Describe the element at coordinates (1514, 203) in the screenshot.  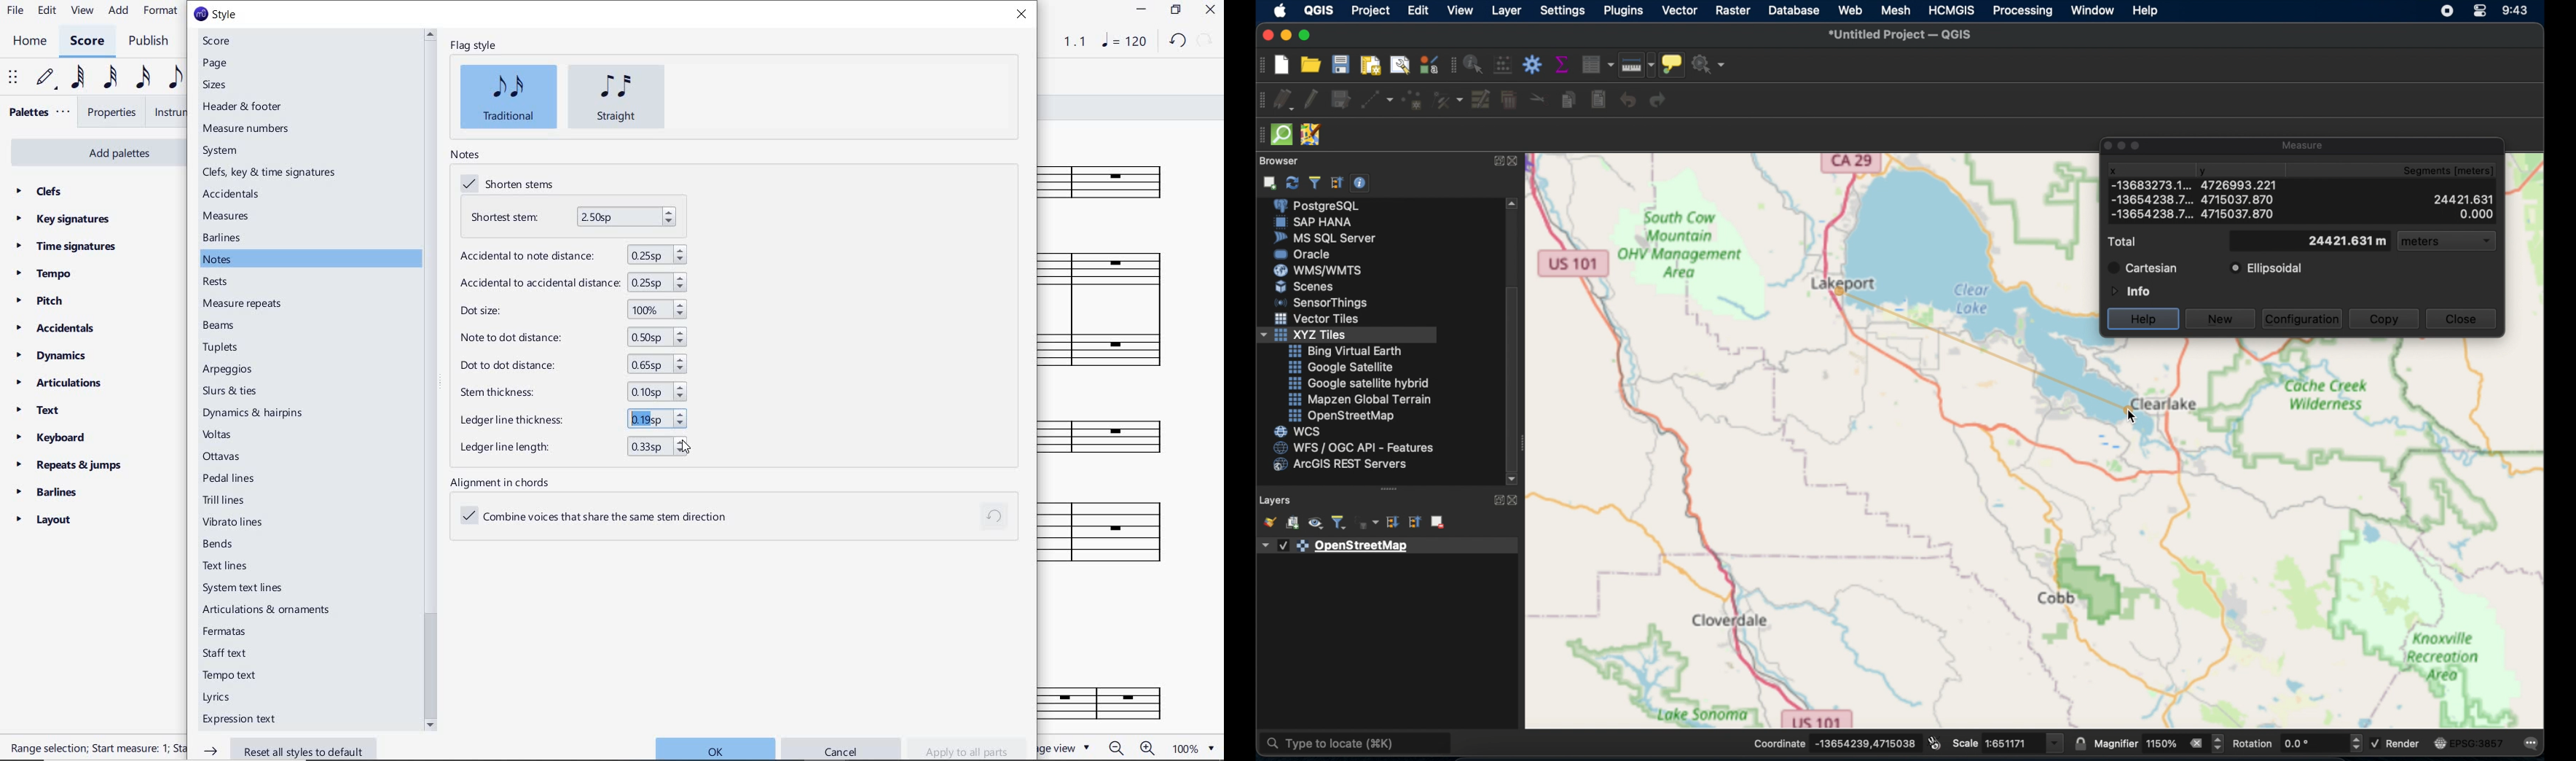
I see `scroll up arrow` at that location.